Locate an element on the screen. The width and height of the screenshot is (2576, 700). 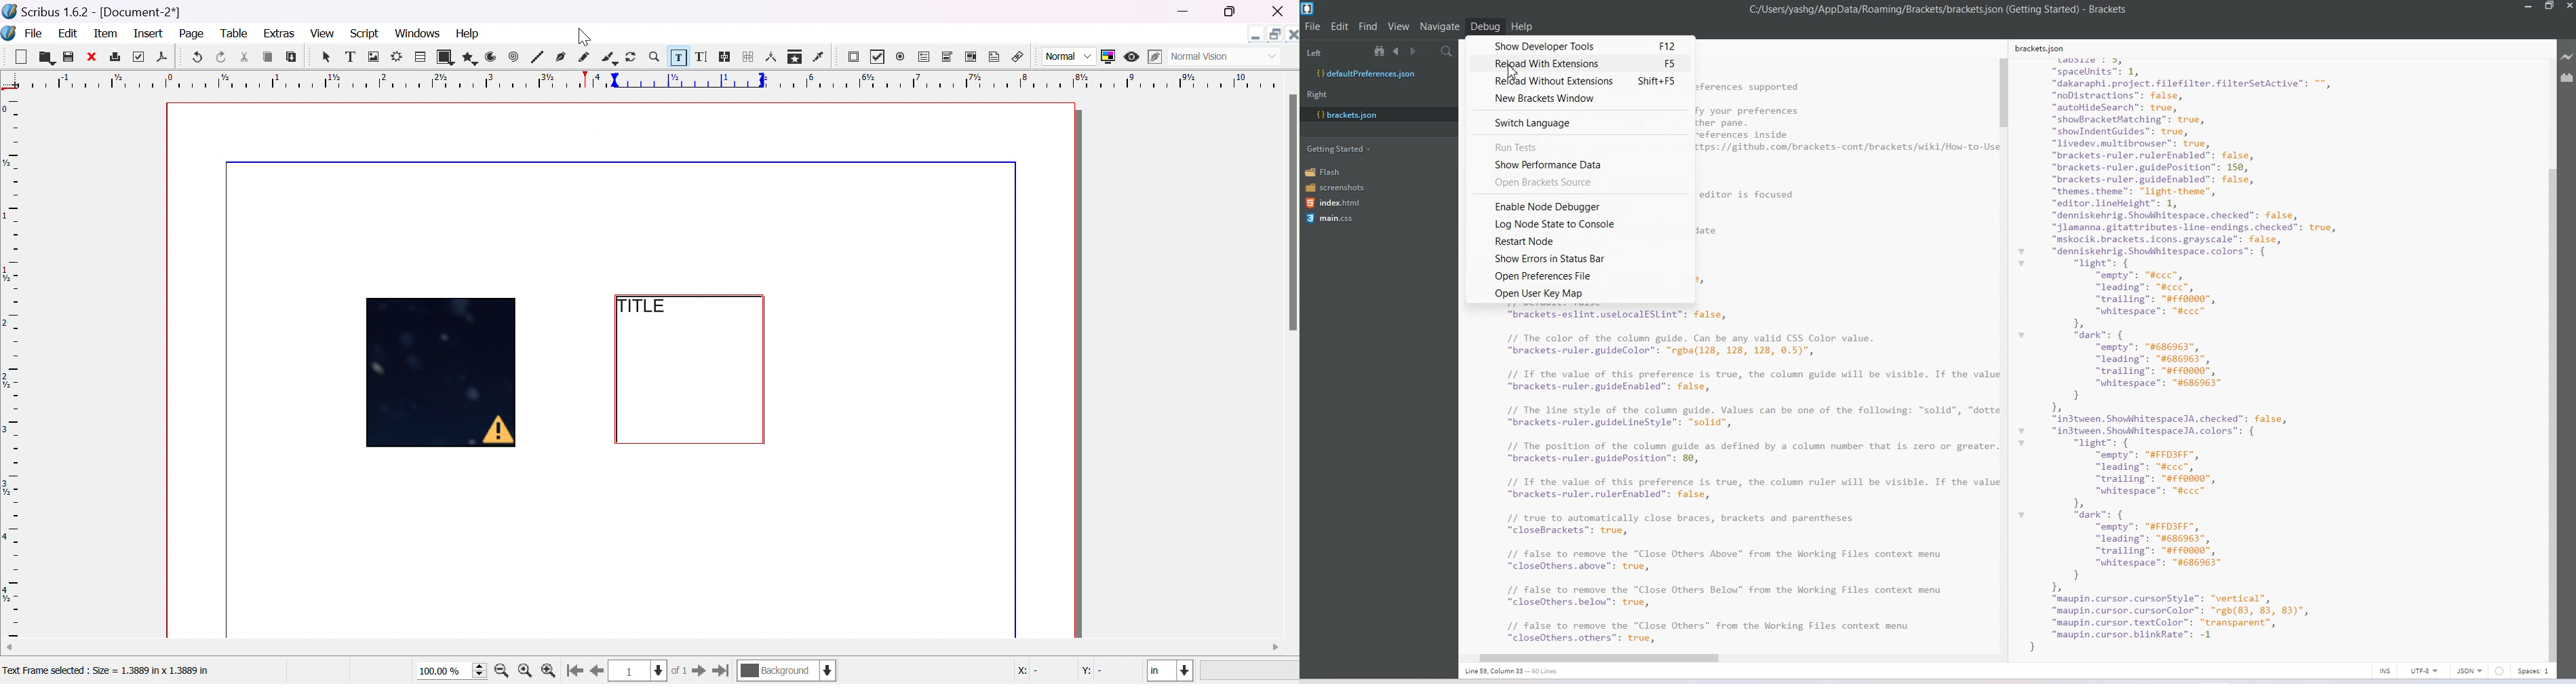
minimize is located at coordinates (1256, 34).